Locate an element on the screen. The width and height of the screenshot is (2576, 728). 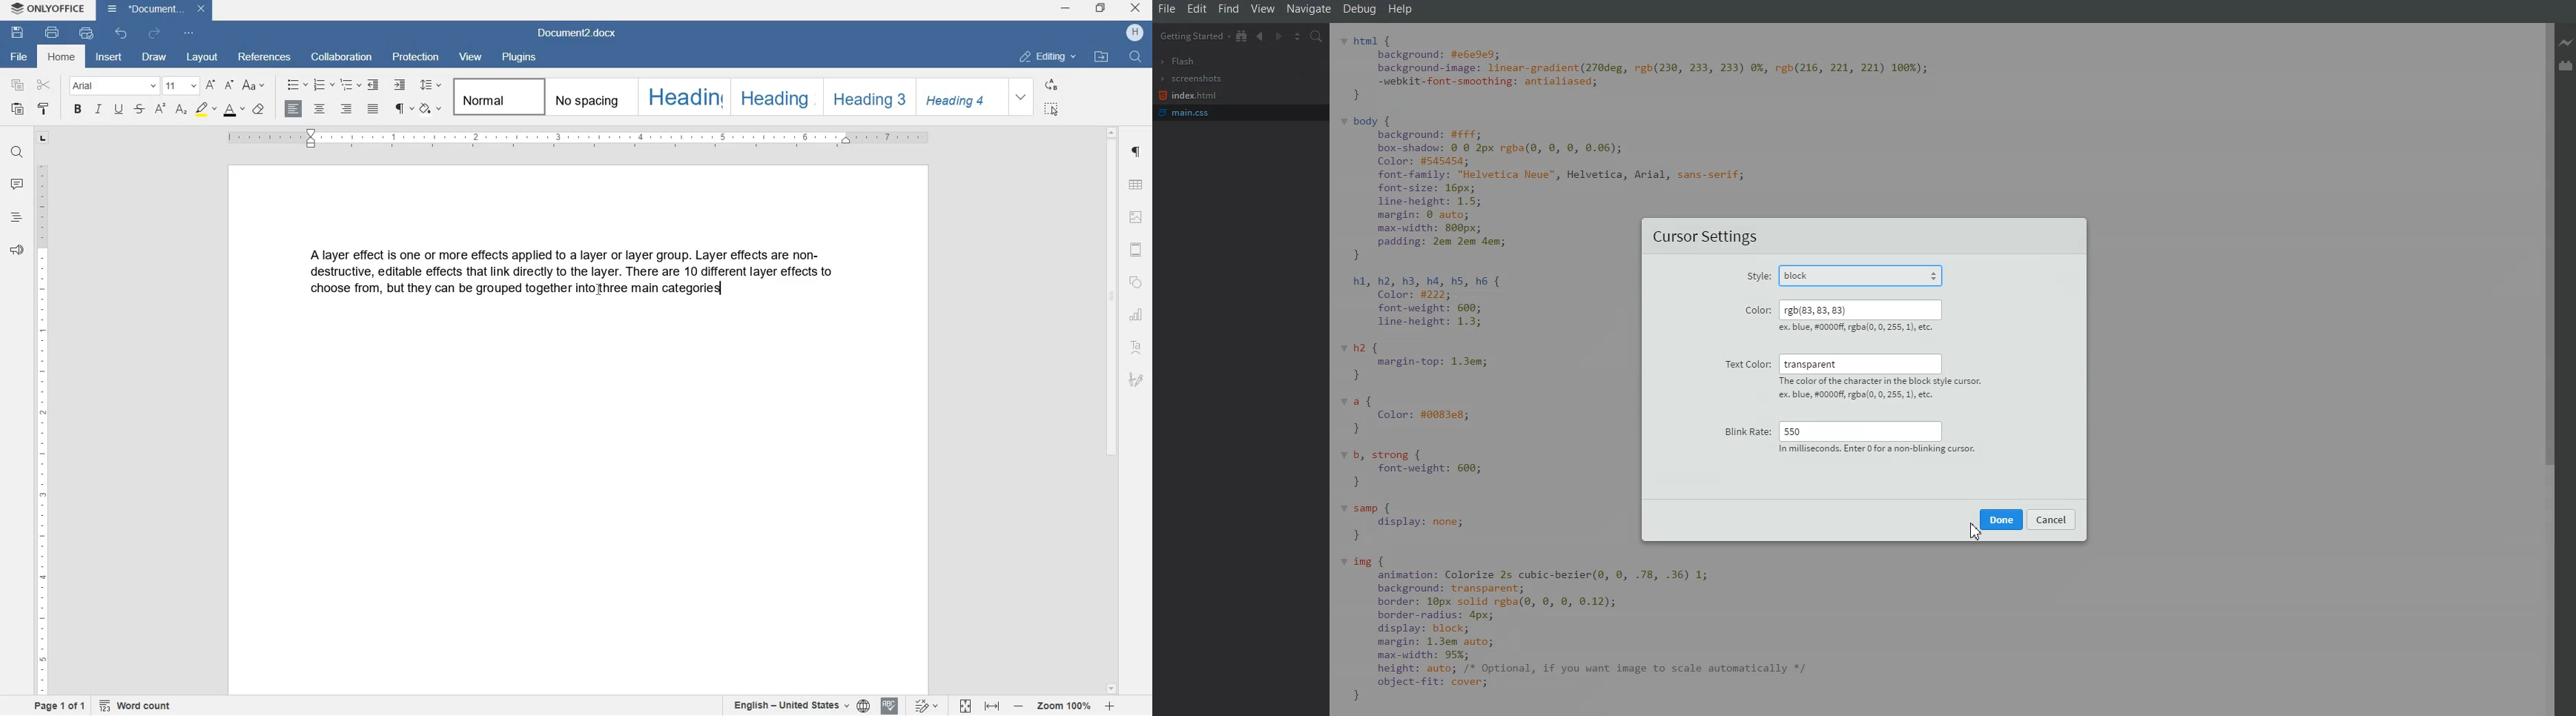
chart  is located at coordinates (1139, 316).